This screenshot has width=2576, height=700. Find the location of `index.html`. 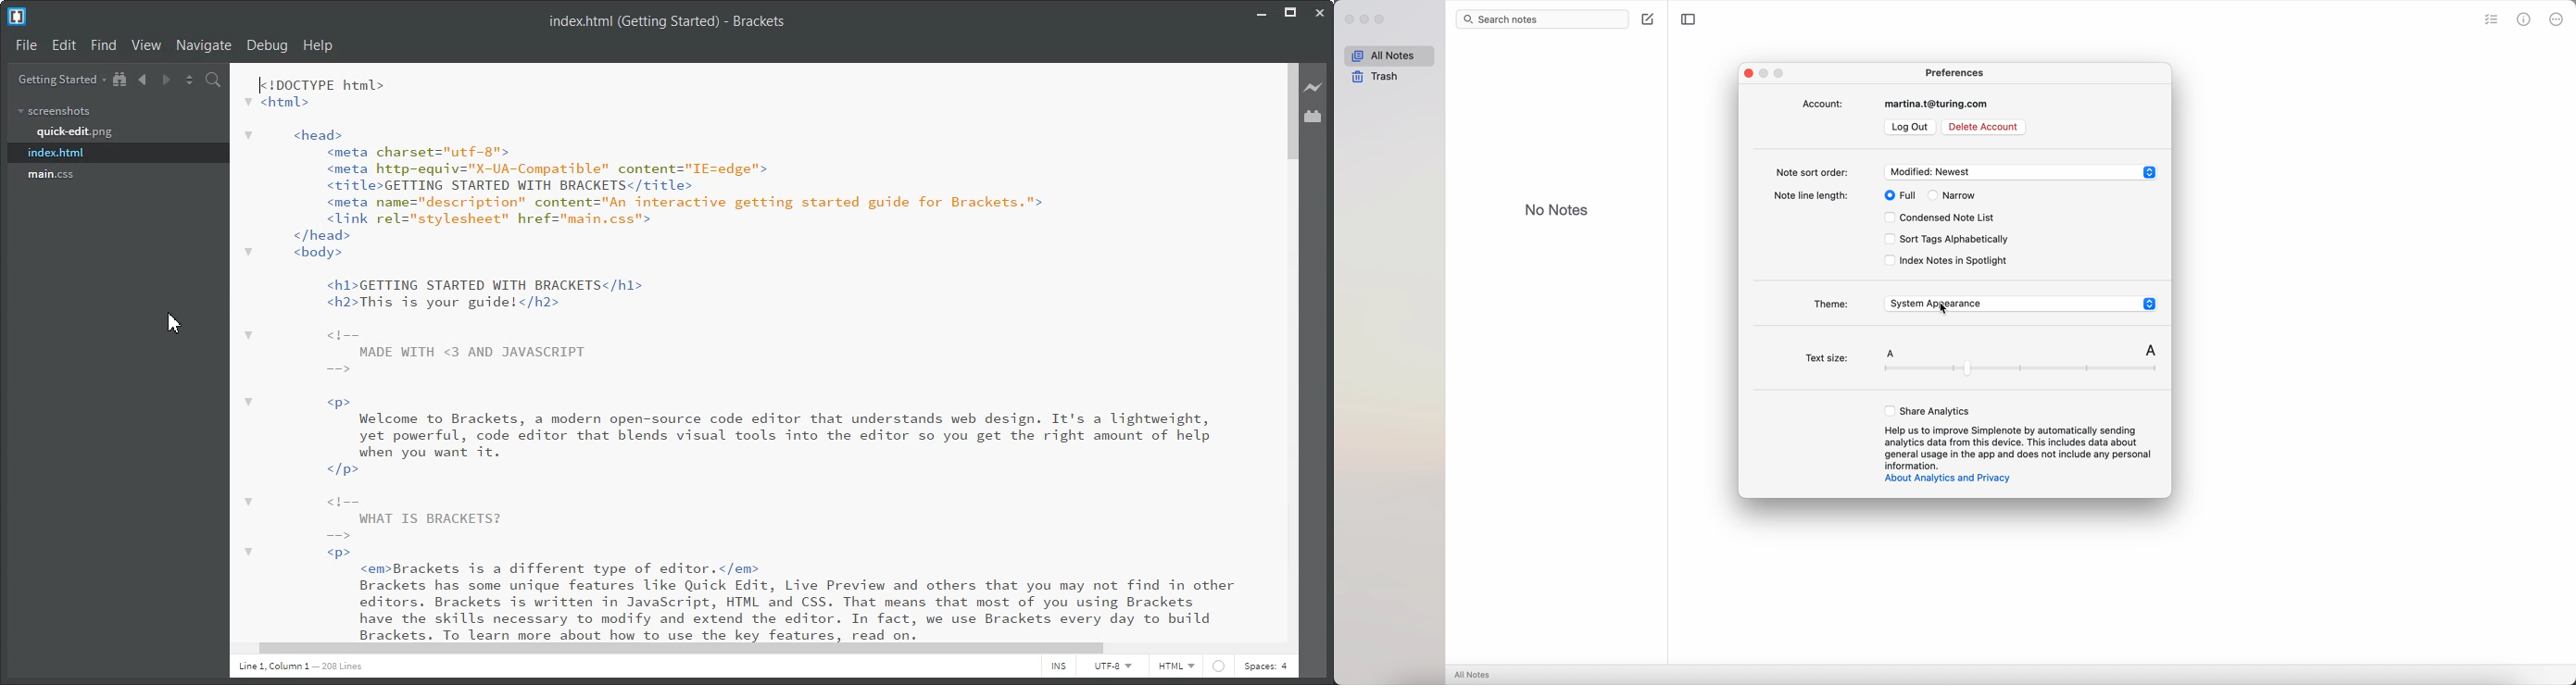

index.html is located at coordinates (56, 153).